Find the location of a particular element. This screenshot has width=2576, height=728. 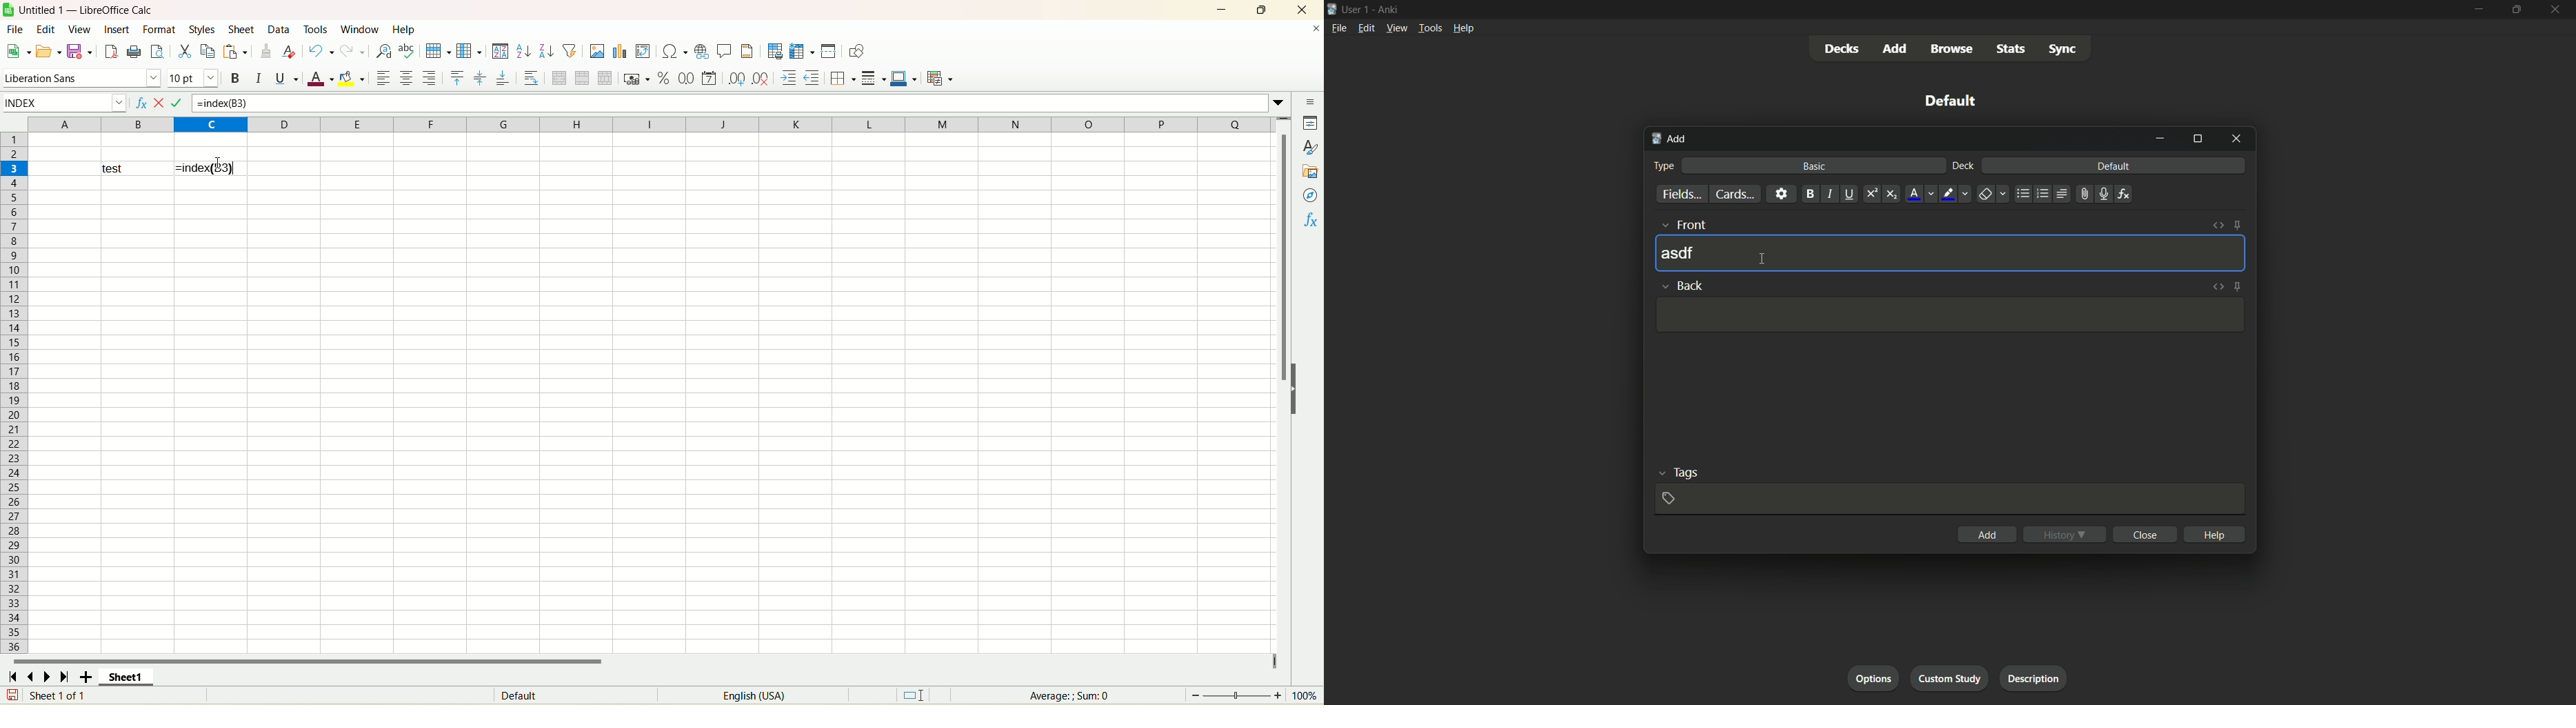

maximize is located at coordinates (1261, 10).